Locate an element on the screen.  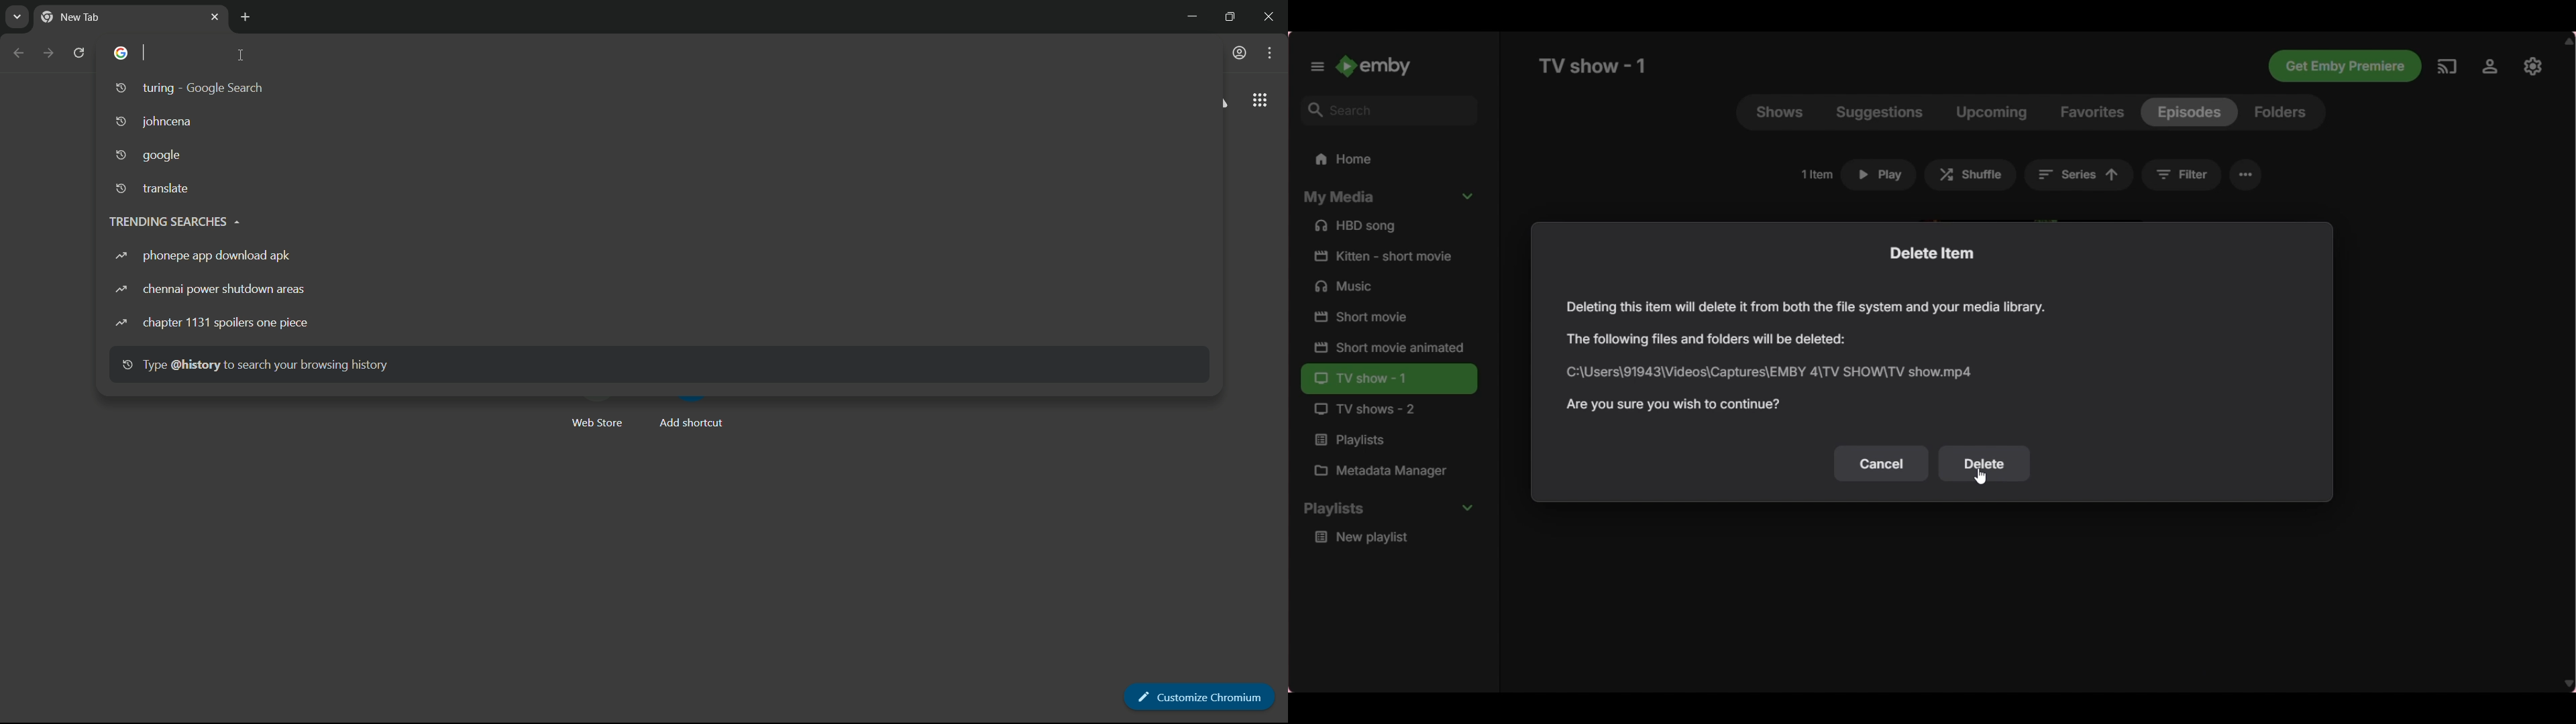
Play on another device is located at coordinates (2447, 66).